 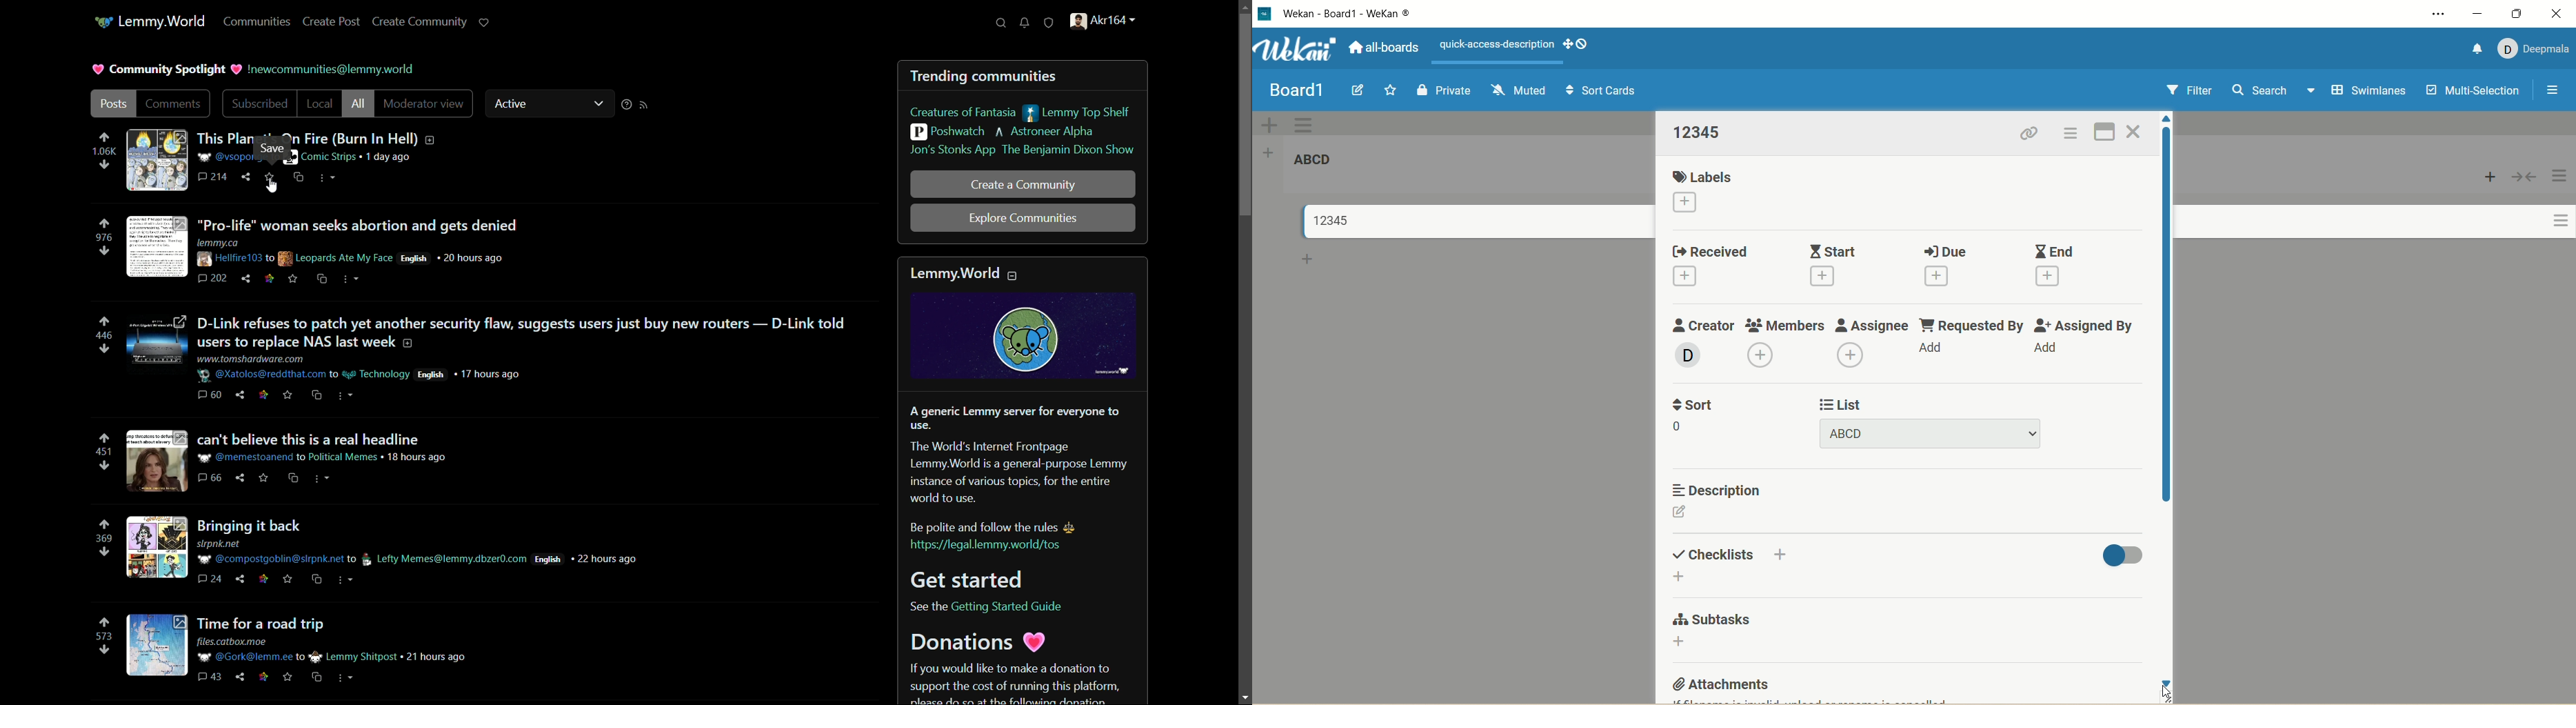 What do you see at coordinates (2533, 46) in the screenshot?
I see `account` at bounding box center [2533, 46].